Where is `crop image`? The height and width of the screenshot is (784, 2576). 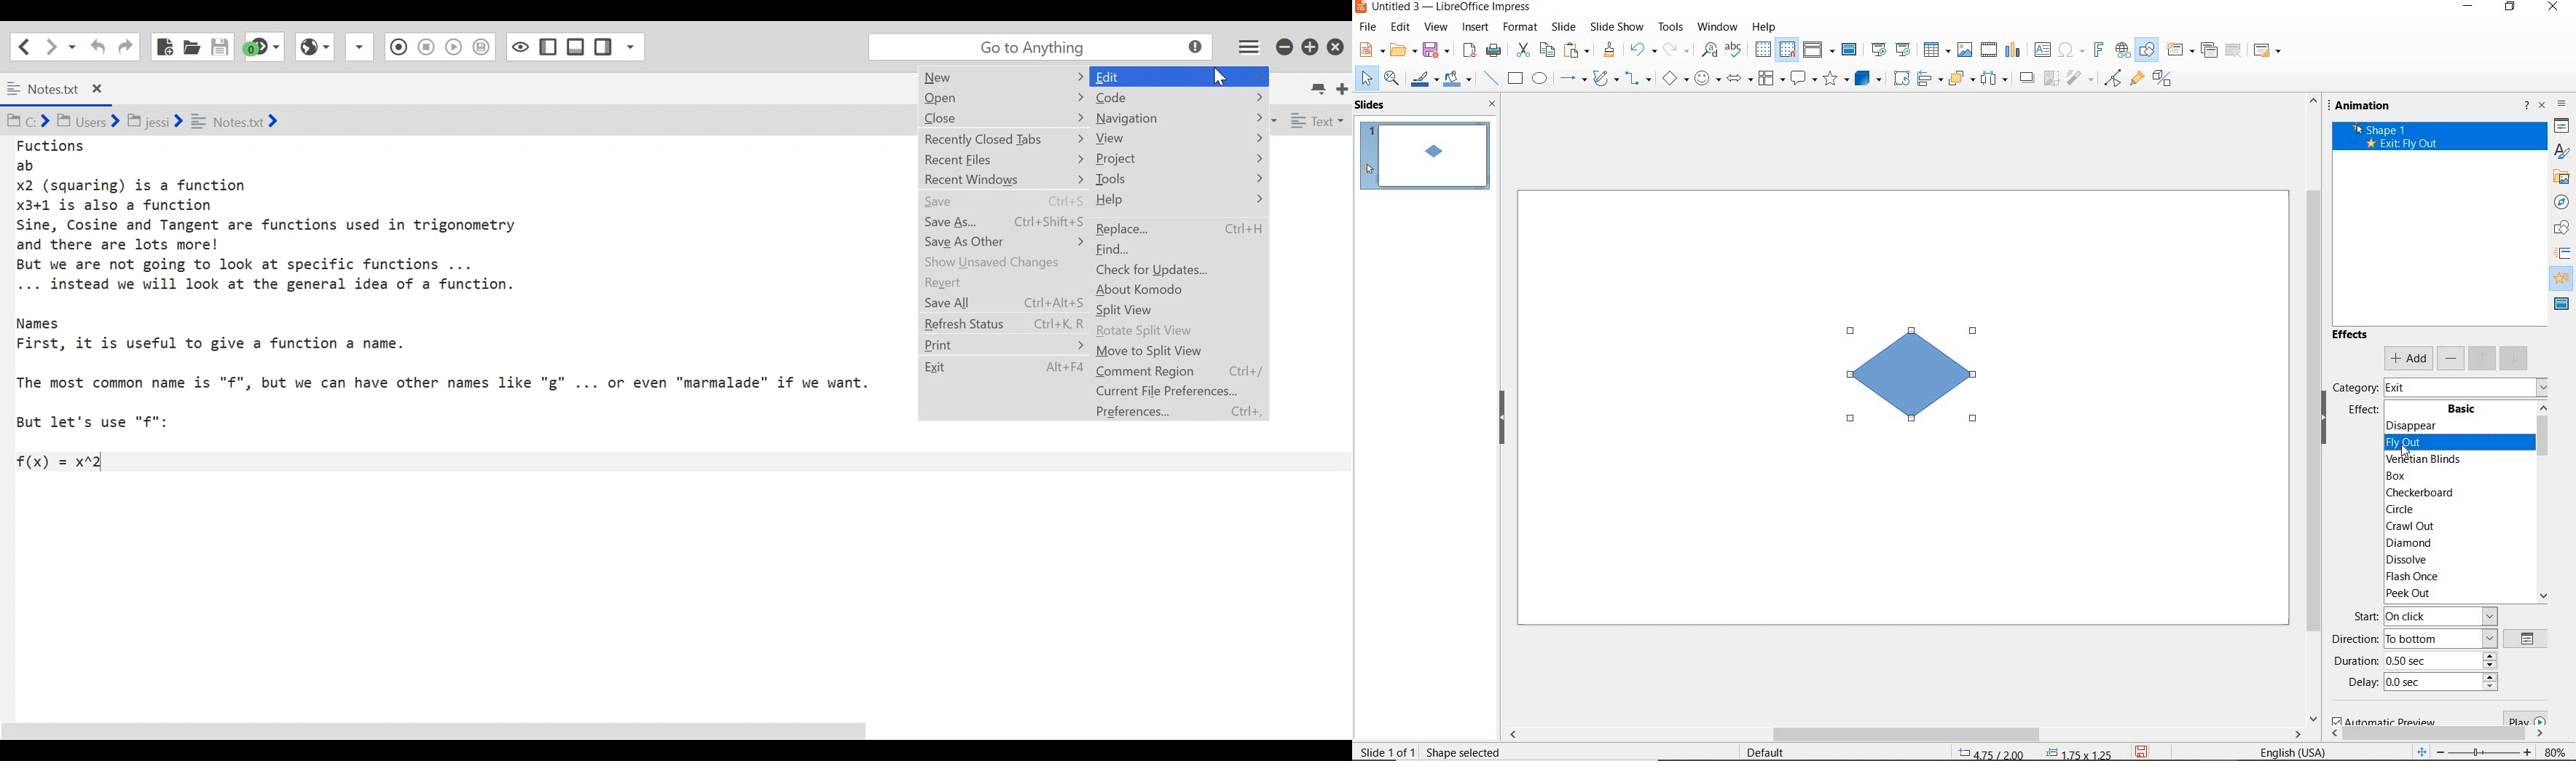 crop image is located at coordinates (2051, 79).